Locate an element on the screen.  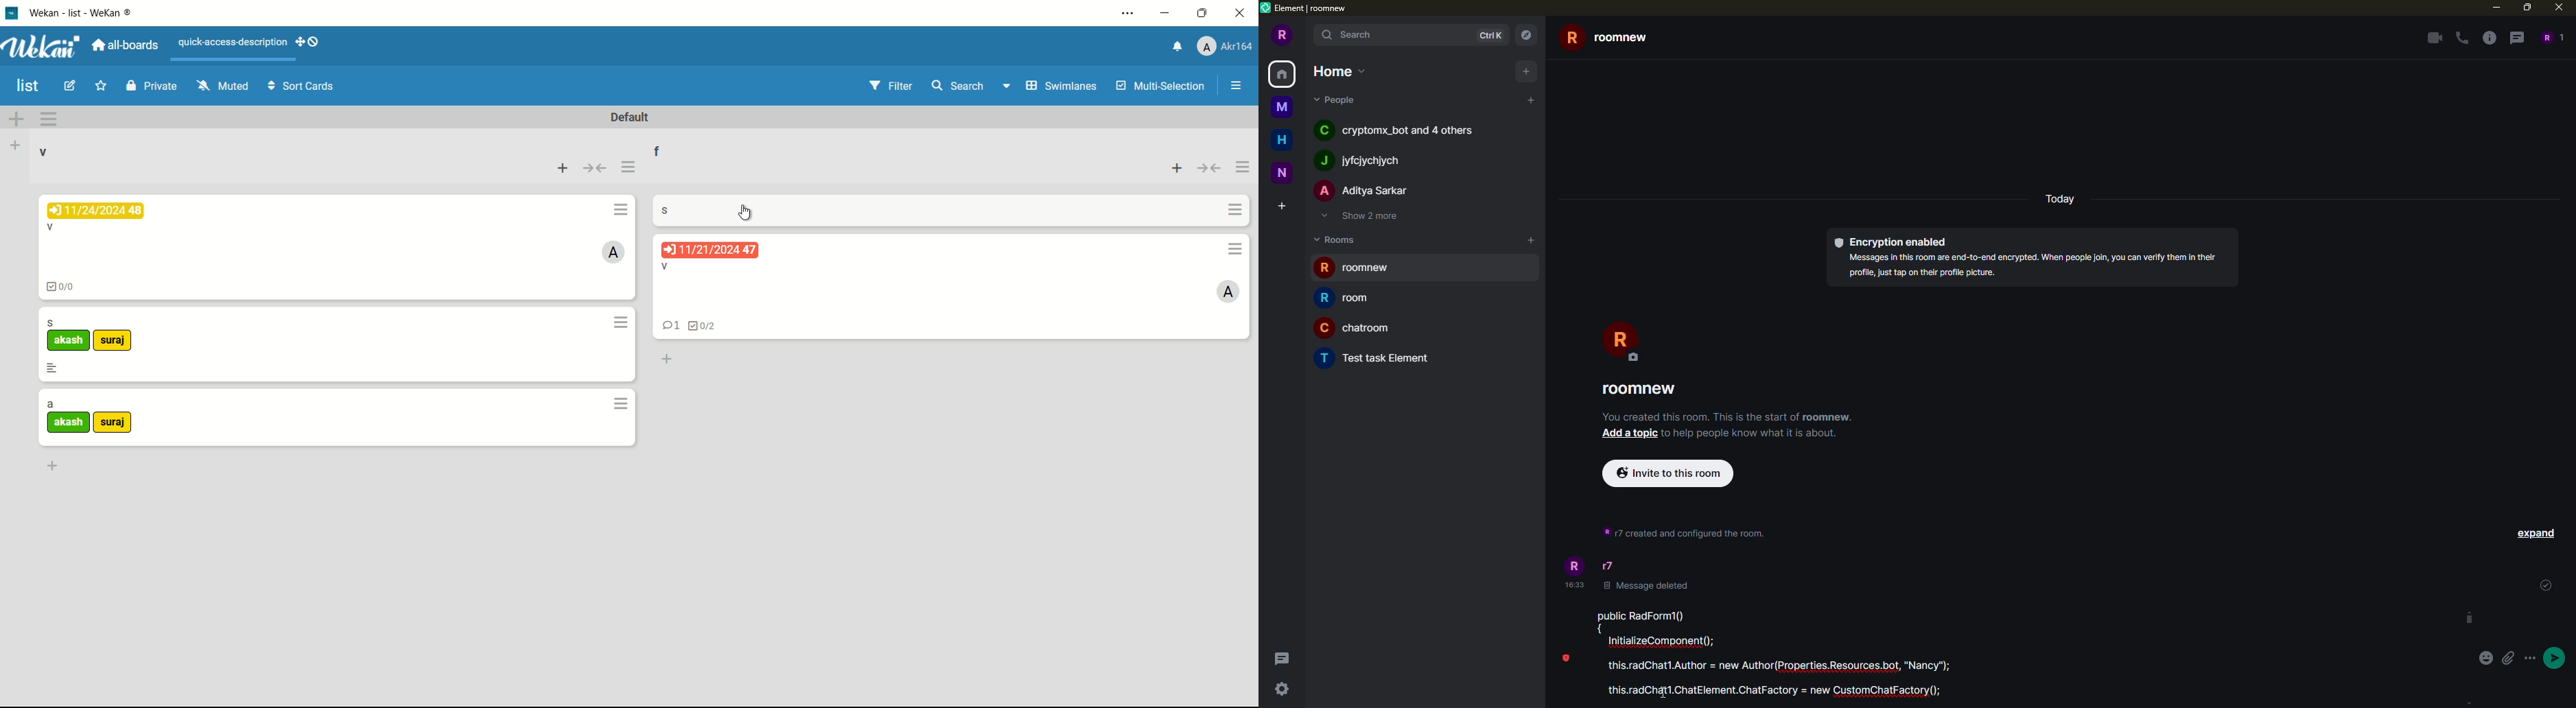
home is located at coordinates (1346, 71).